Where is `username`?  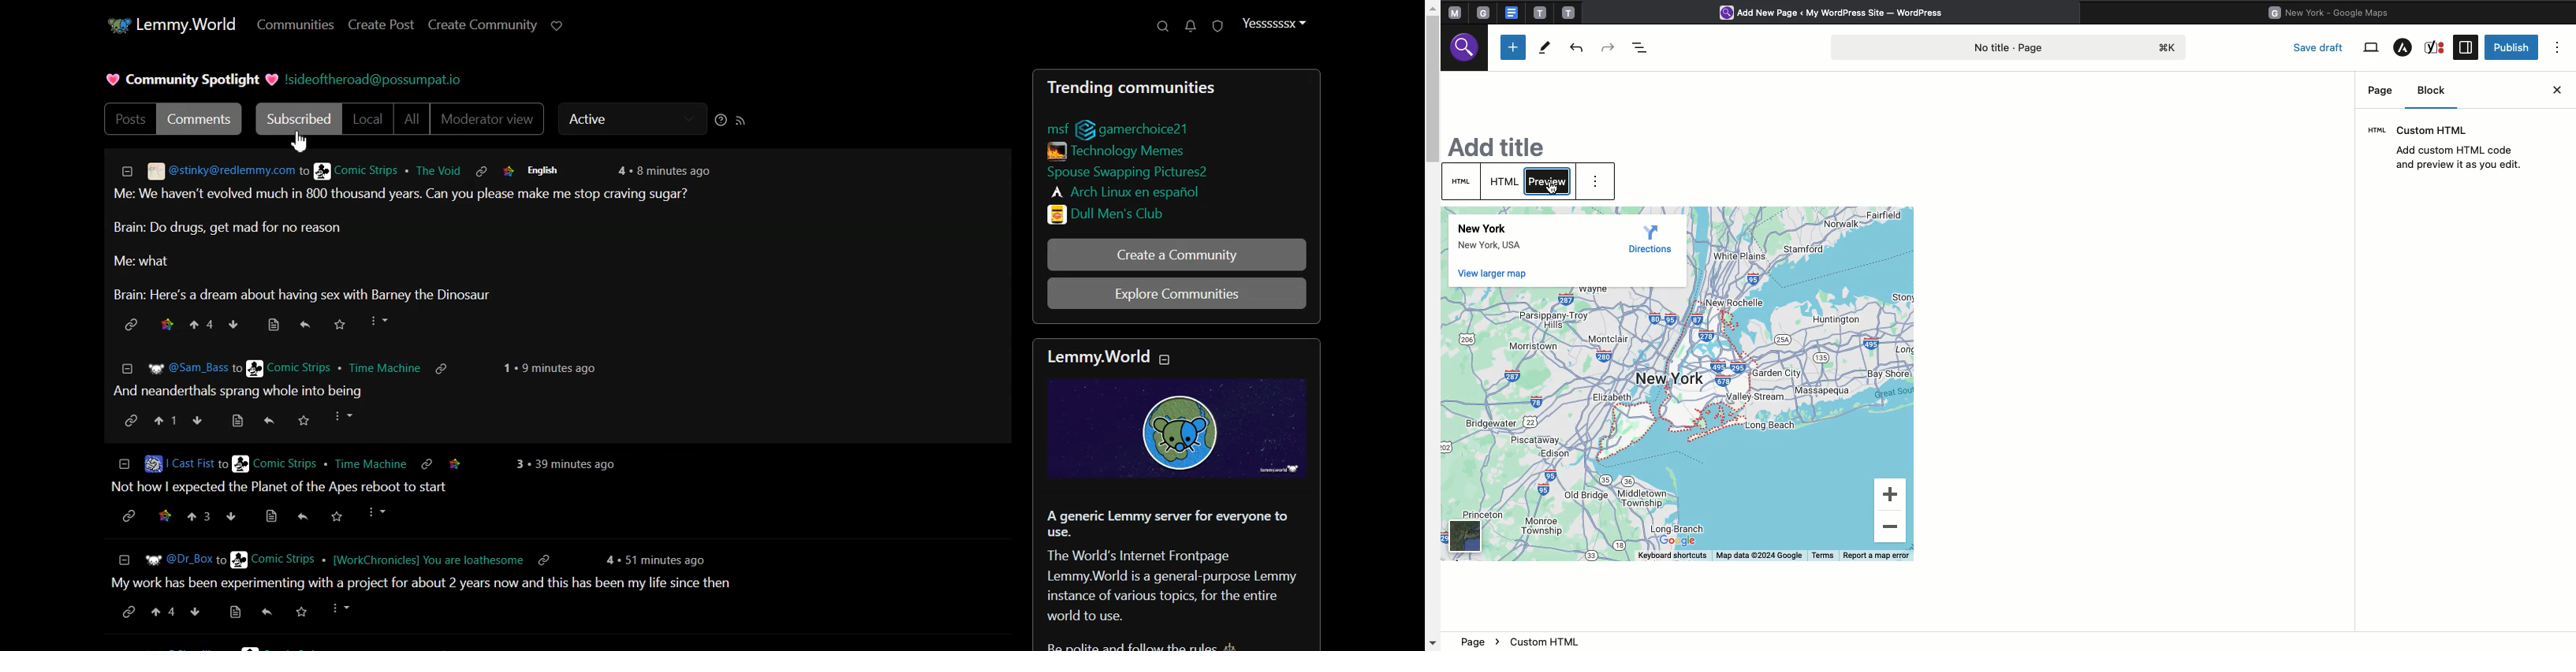
username is located at coordinates (167, 559).